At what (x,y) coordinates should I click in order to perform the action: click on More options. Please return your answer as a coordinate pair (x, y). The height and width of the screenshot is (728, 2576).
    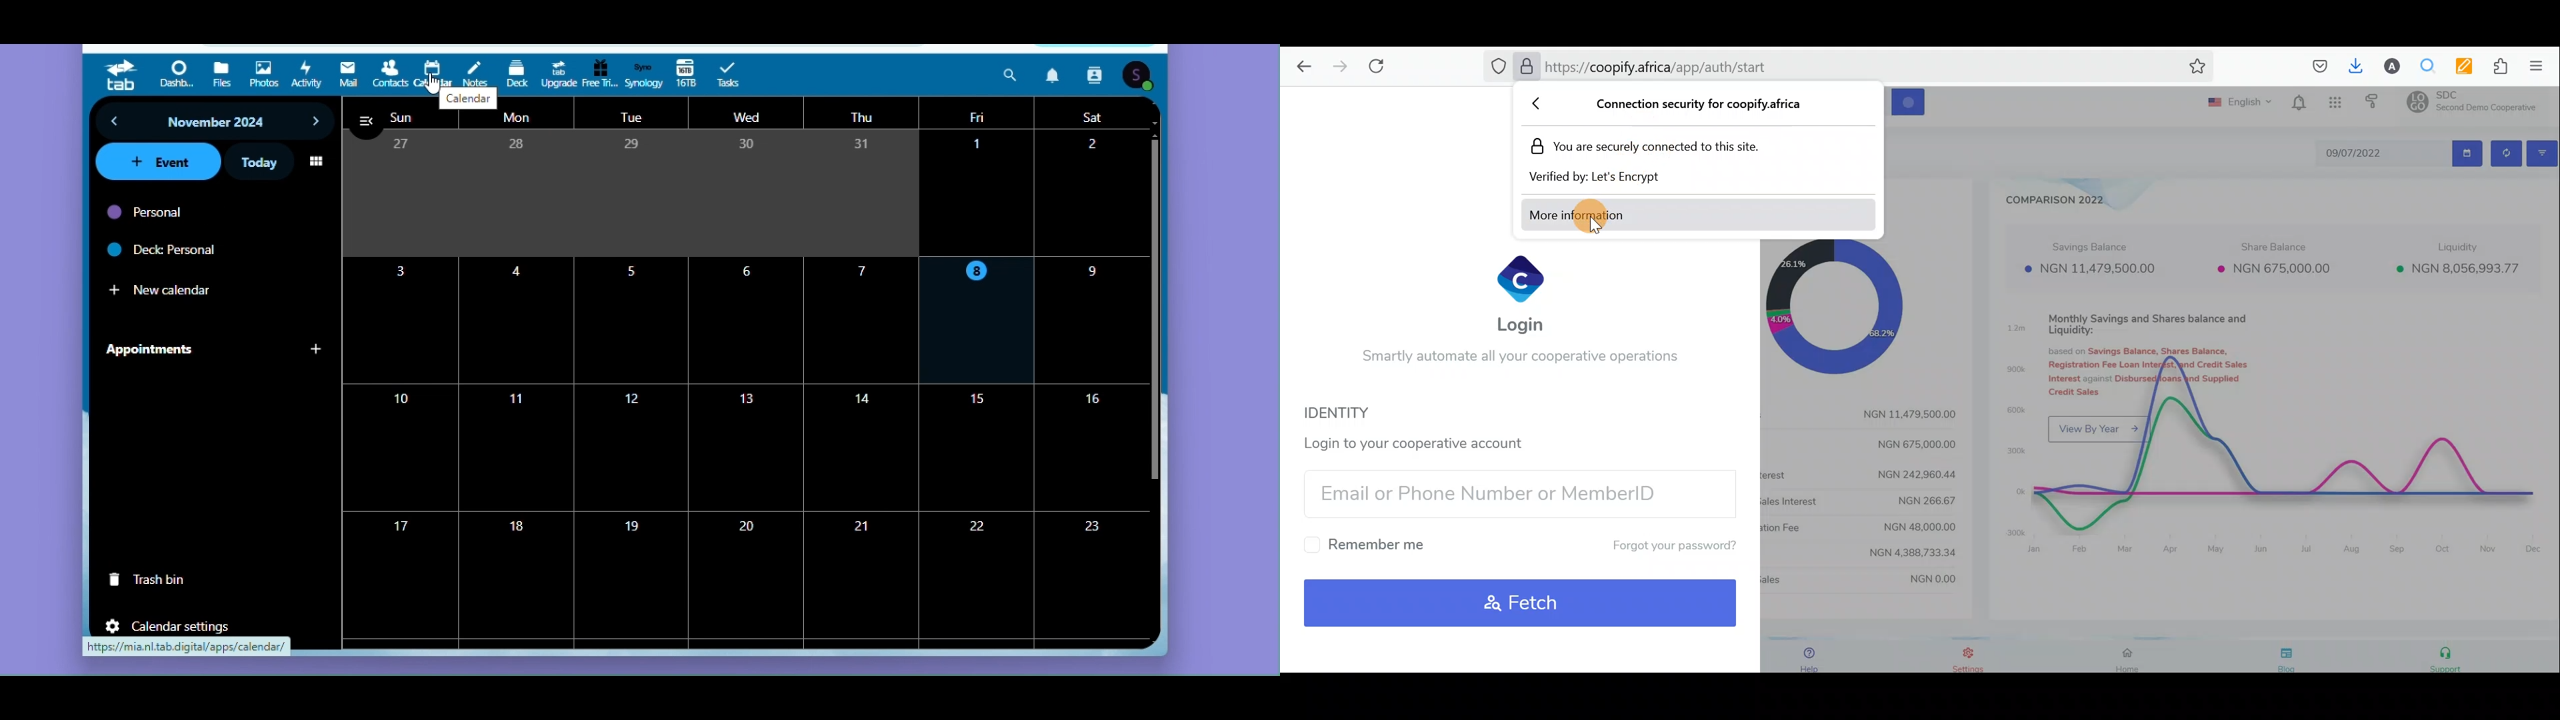
    Looking at the image, I should click on (317, 160).